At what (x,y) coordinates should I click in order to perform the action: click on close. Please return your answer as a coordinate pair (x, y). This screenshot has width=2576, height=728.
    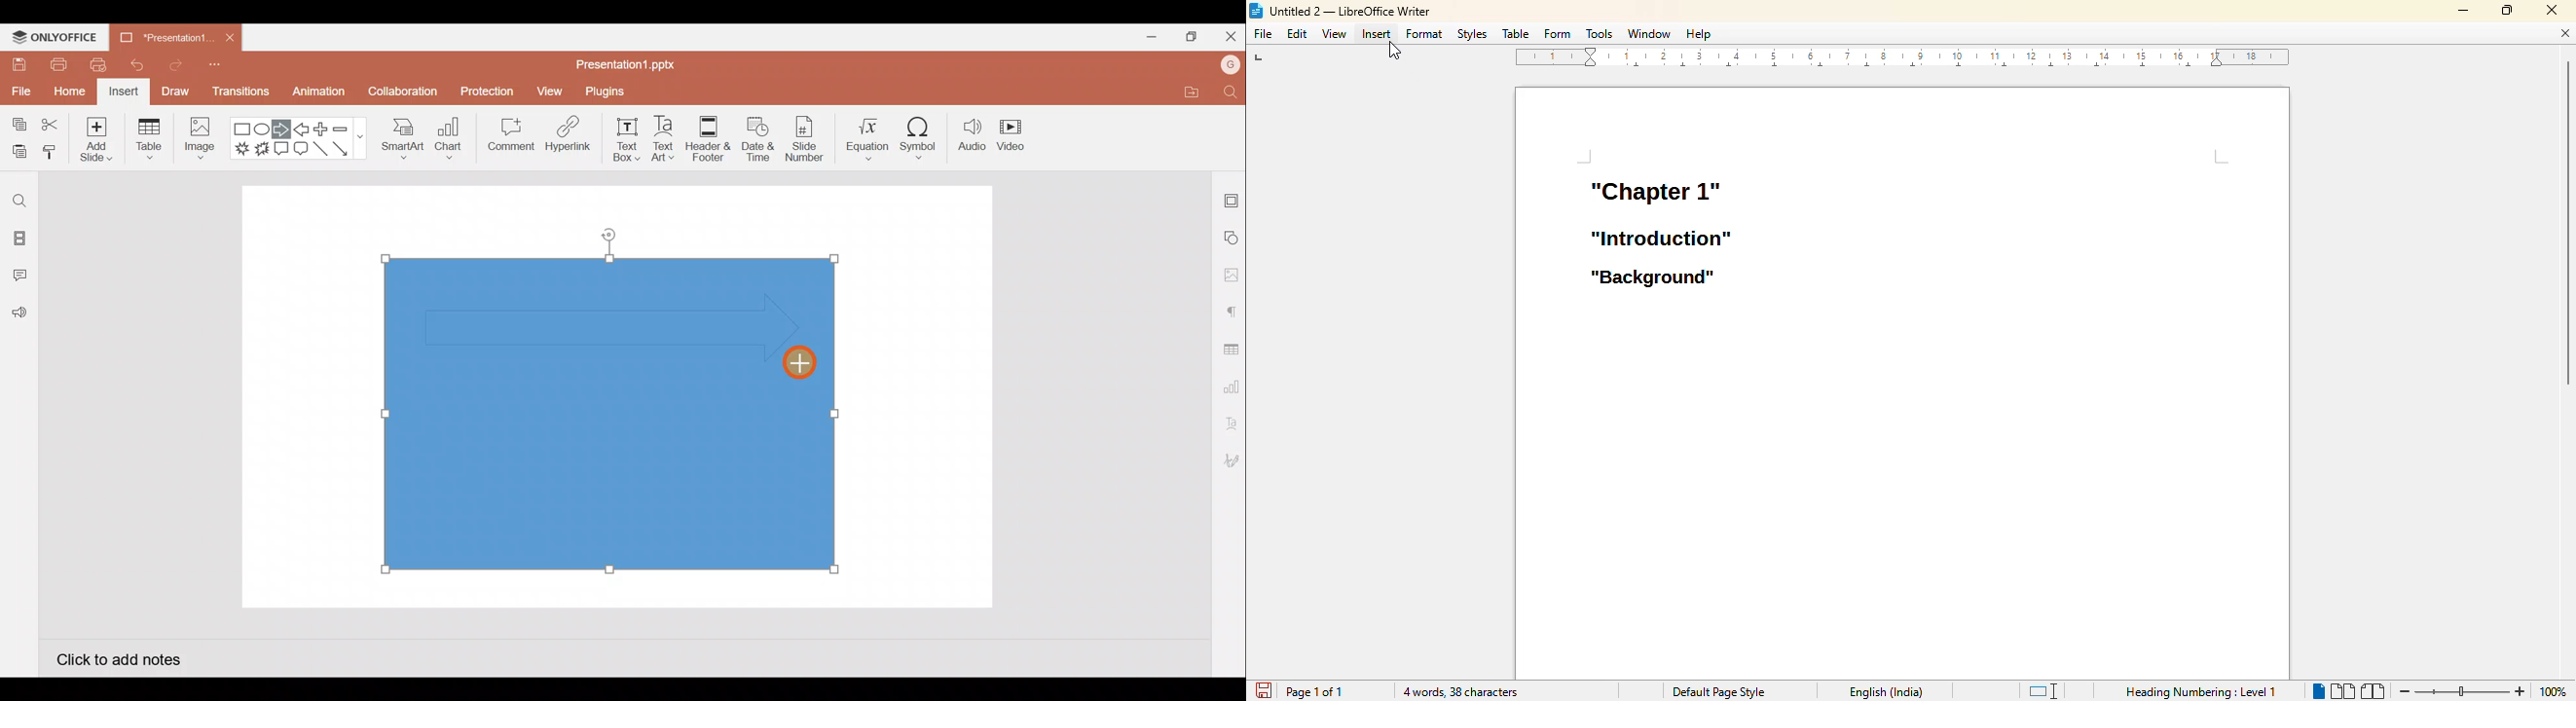
    Looking at the image, I should click on (2551, 9).